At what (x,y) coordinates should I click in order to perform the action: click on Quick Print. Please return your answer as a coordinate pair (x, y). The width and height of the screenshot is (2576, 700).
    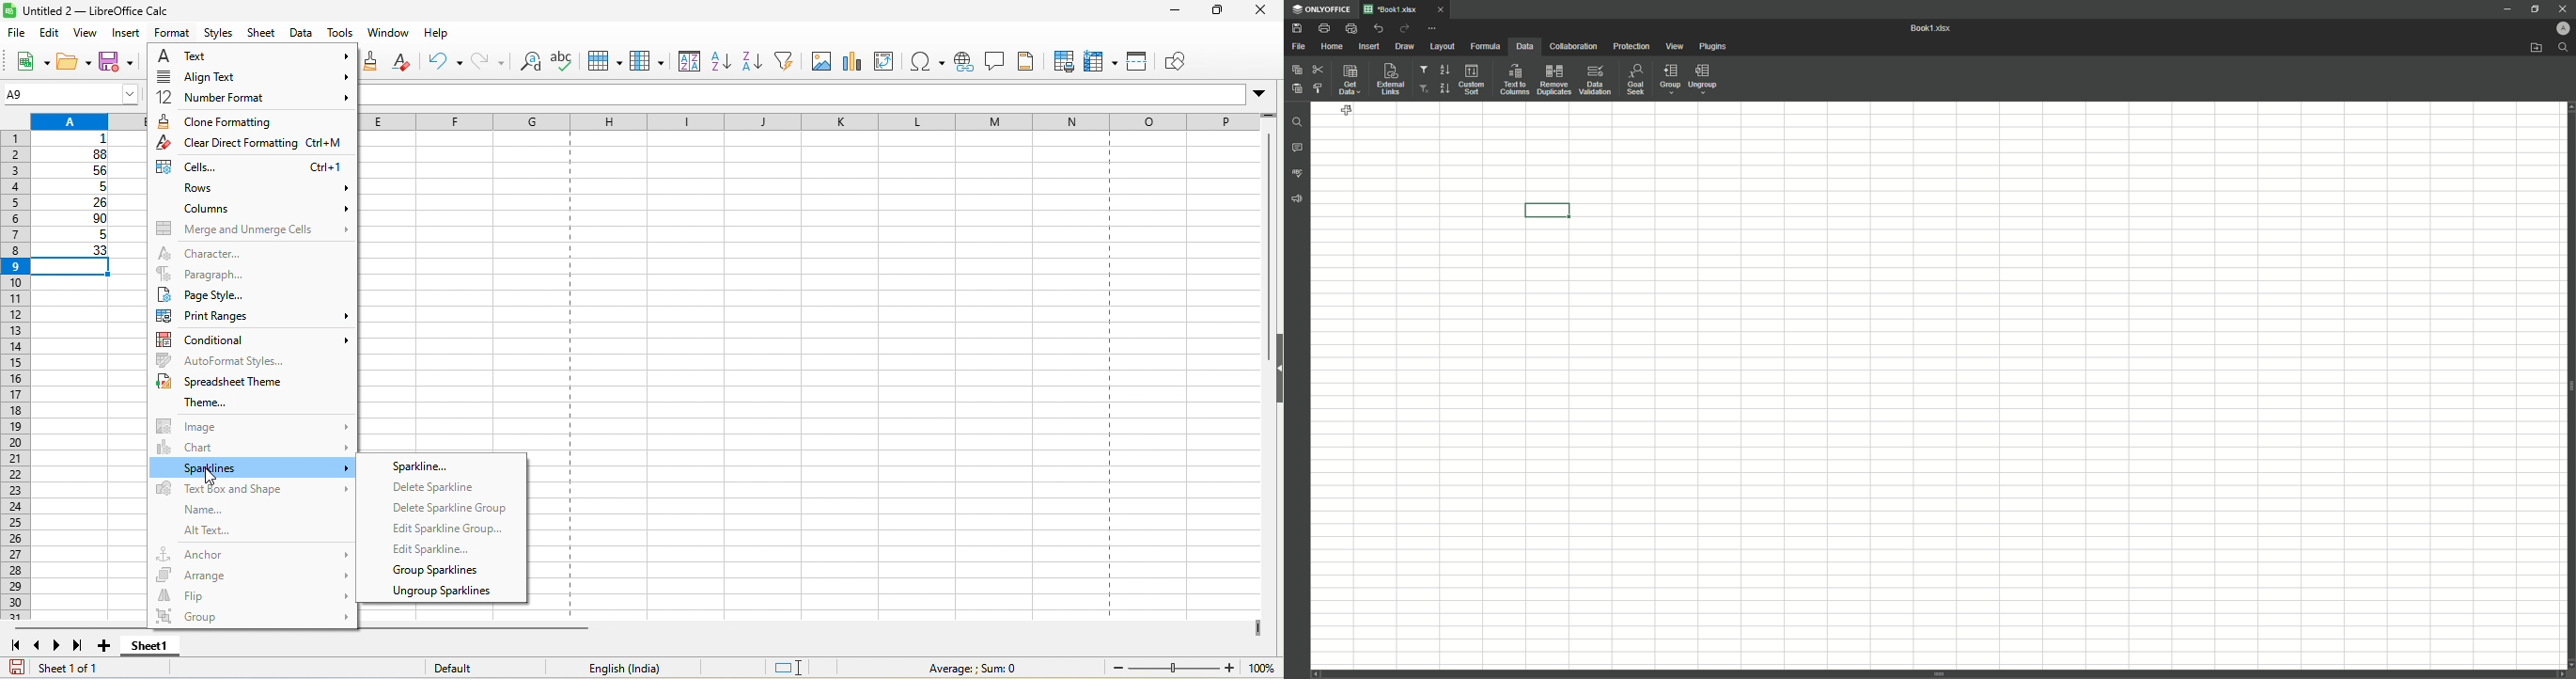
    Looking at the image, I should click on (1350, 28).